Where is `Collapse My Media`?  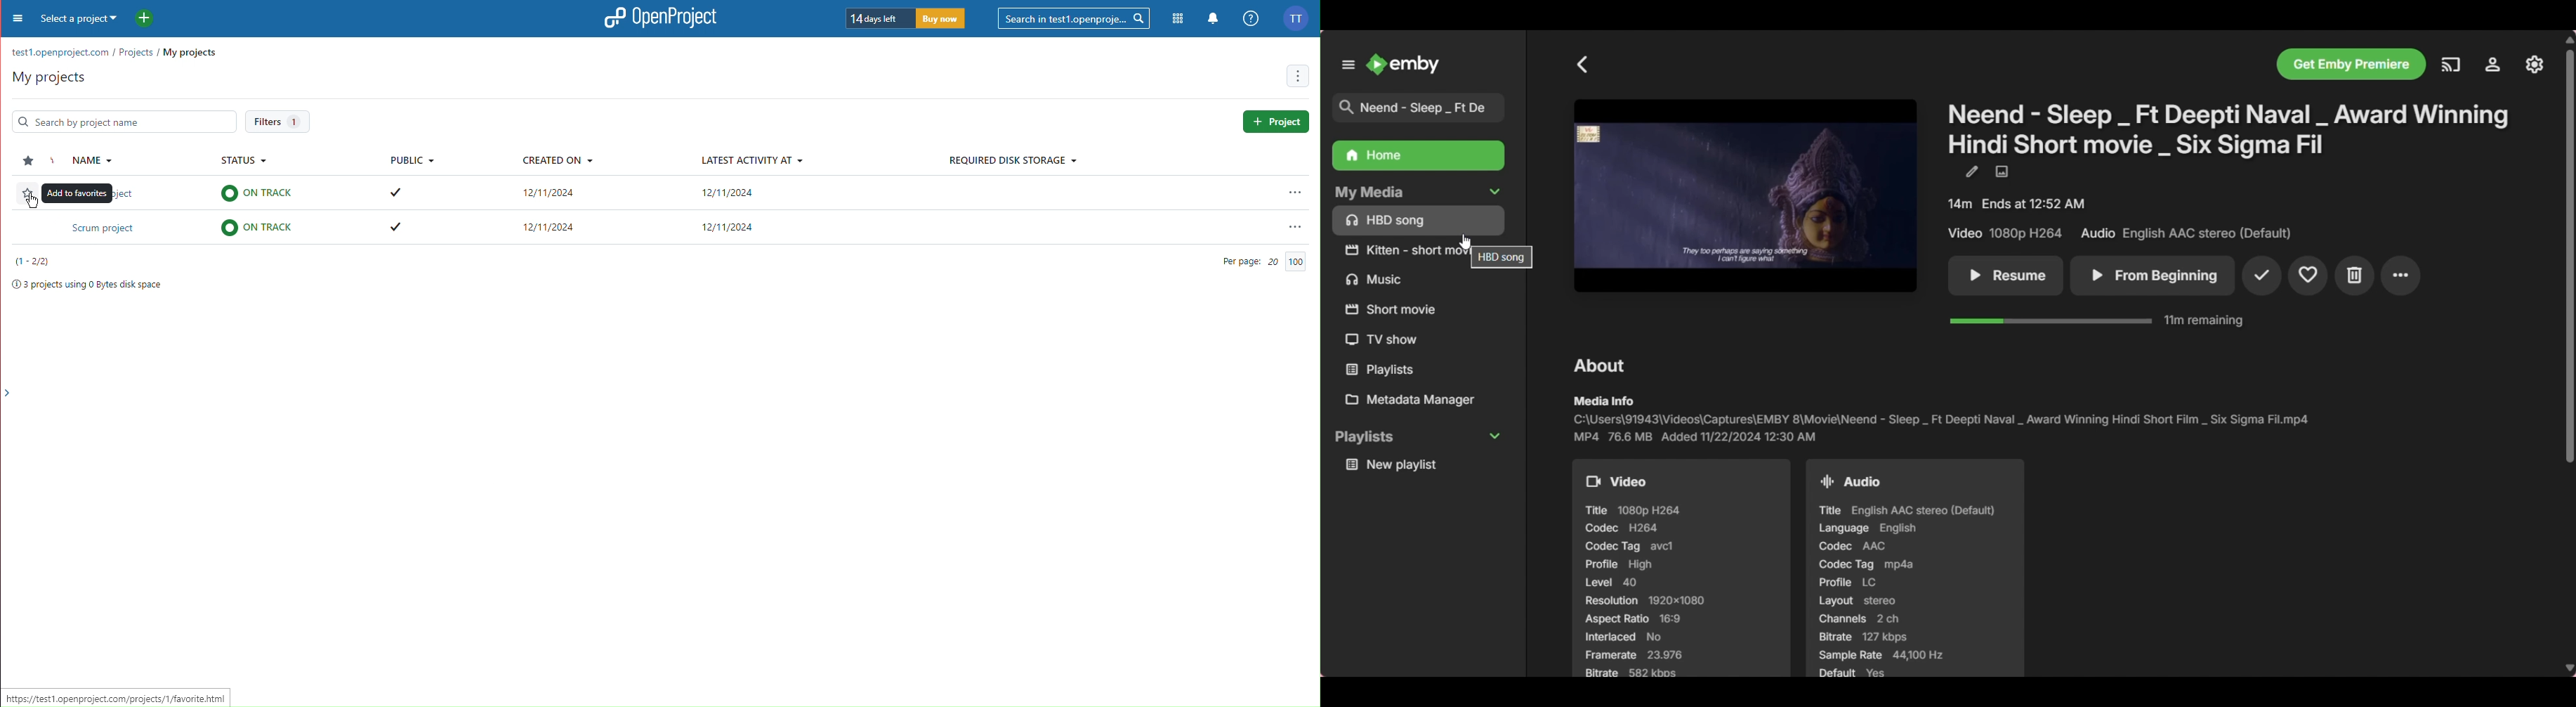
Collapse My Media is located at coordinates (1416, 192).